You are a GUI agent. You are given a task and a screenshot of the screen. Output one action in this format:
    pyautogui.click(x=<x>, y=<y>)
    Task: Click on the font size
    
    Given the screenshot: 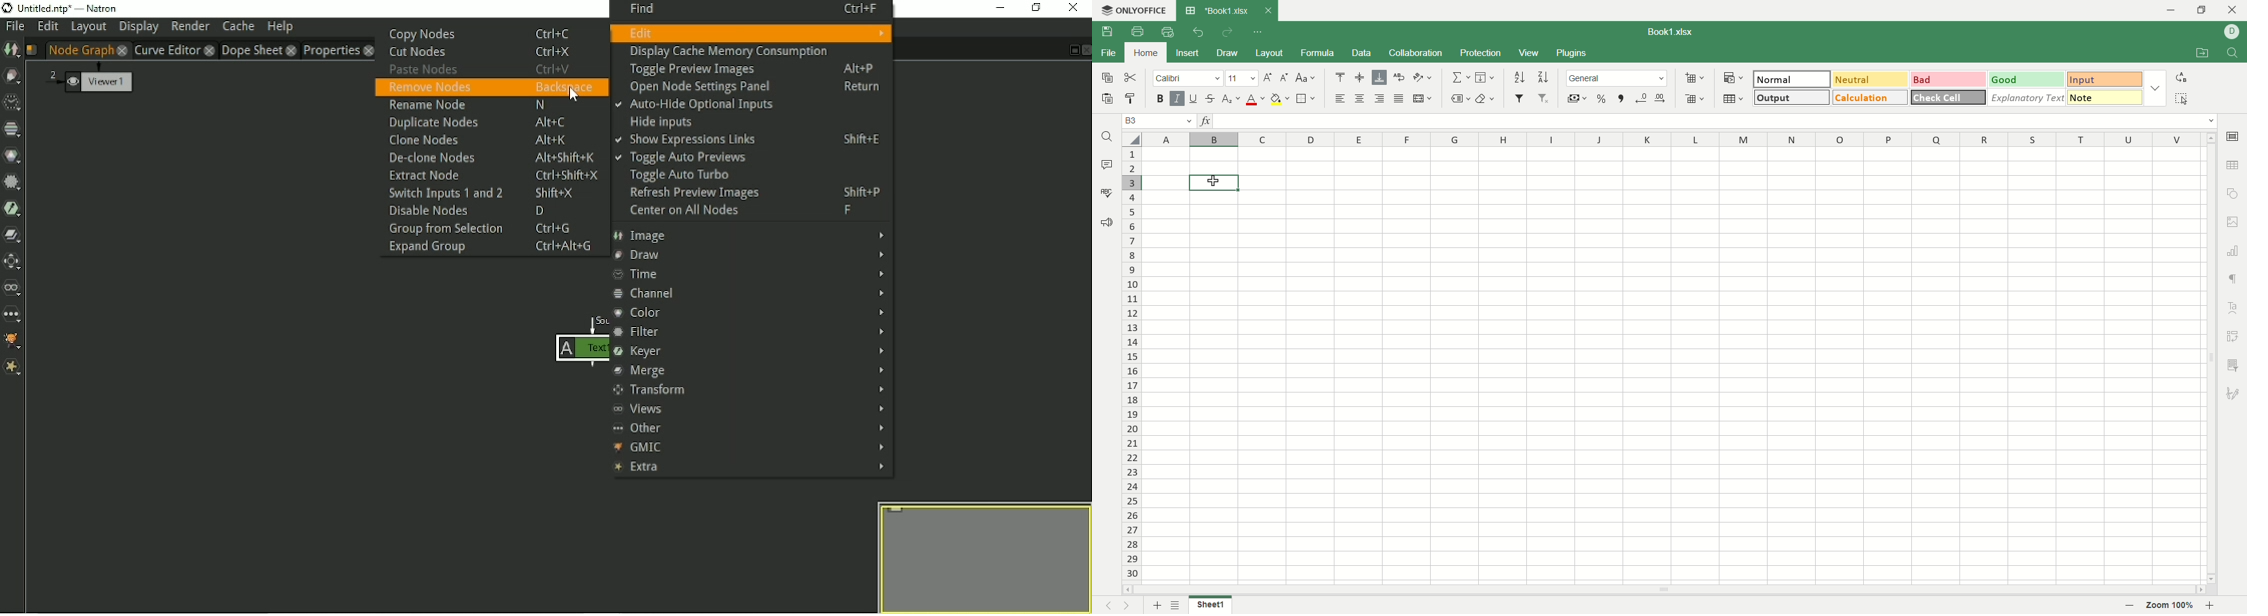 What is the action you would take?
    pyautogui.click(x=1243, y=78)
    